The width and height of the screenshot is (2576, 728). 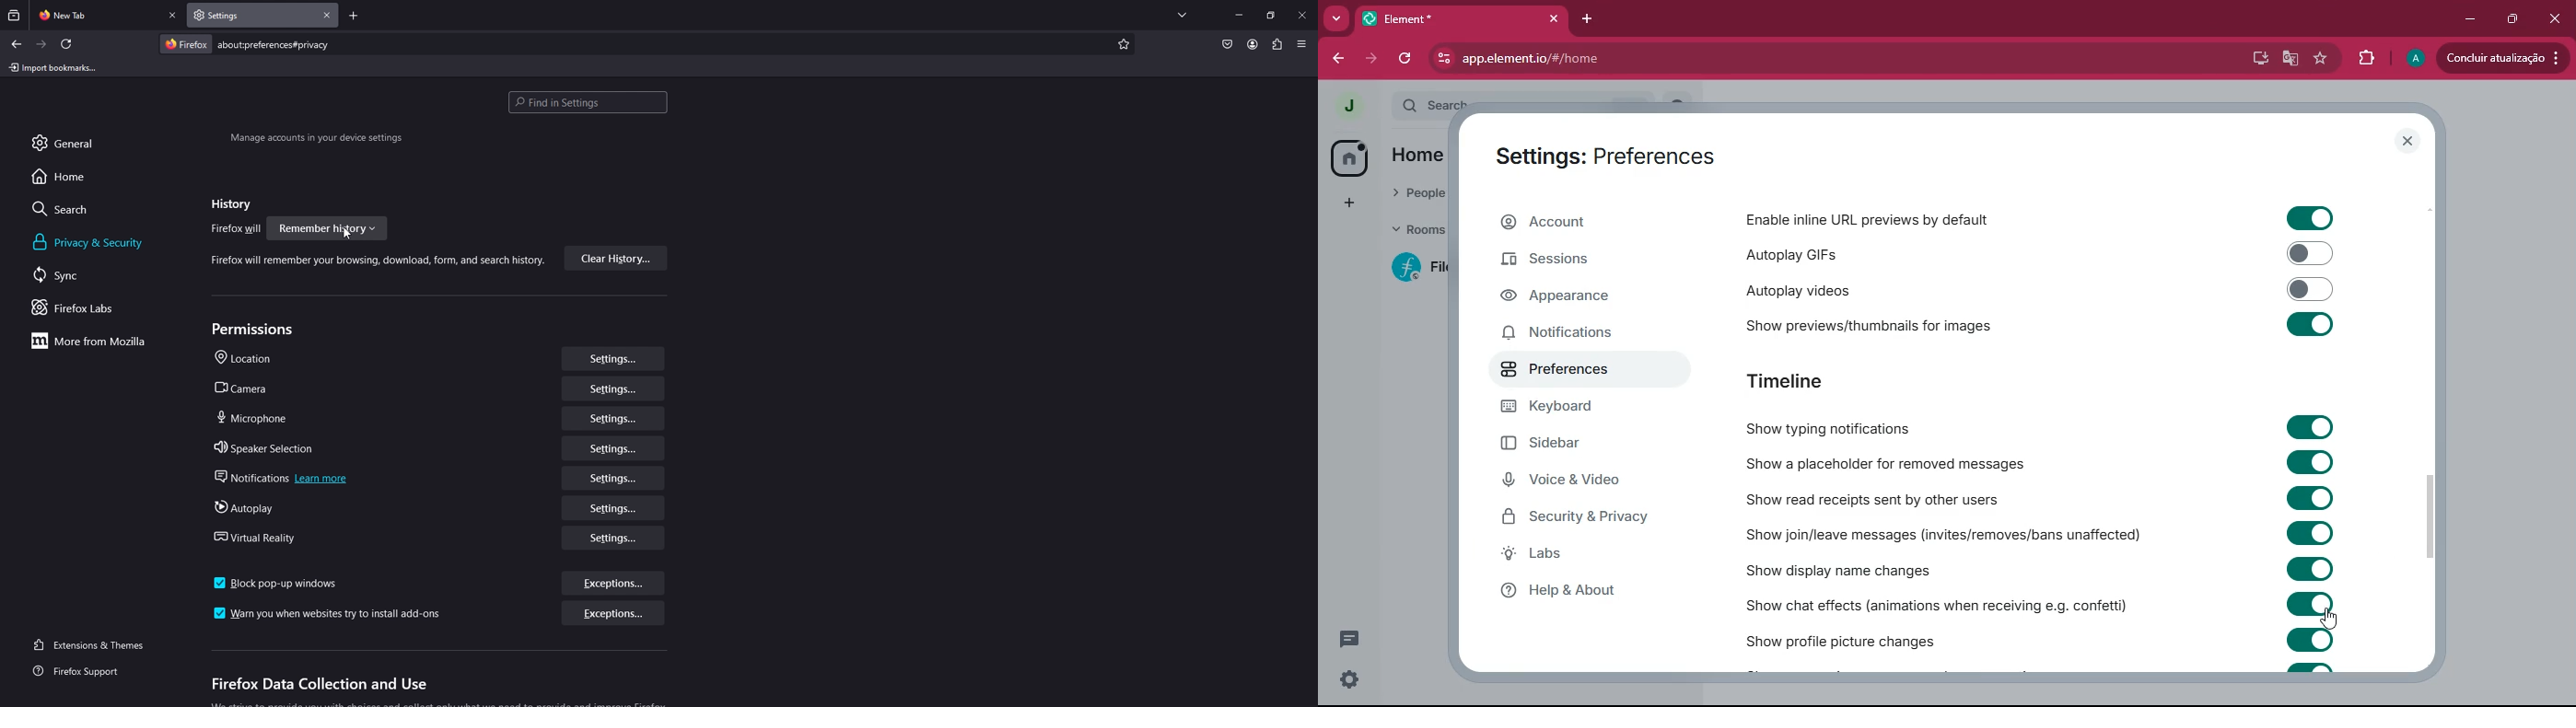 What do you see at coordinates (1870, 252) in the screenshot?
I see `autoplay GIFs` at bounding box center [1870, 252].